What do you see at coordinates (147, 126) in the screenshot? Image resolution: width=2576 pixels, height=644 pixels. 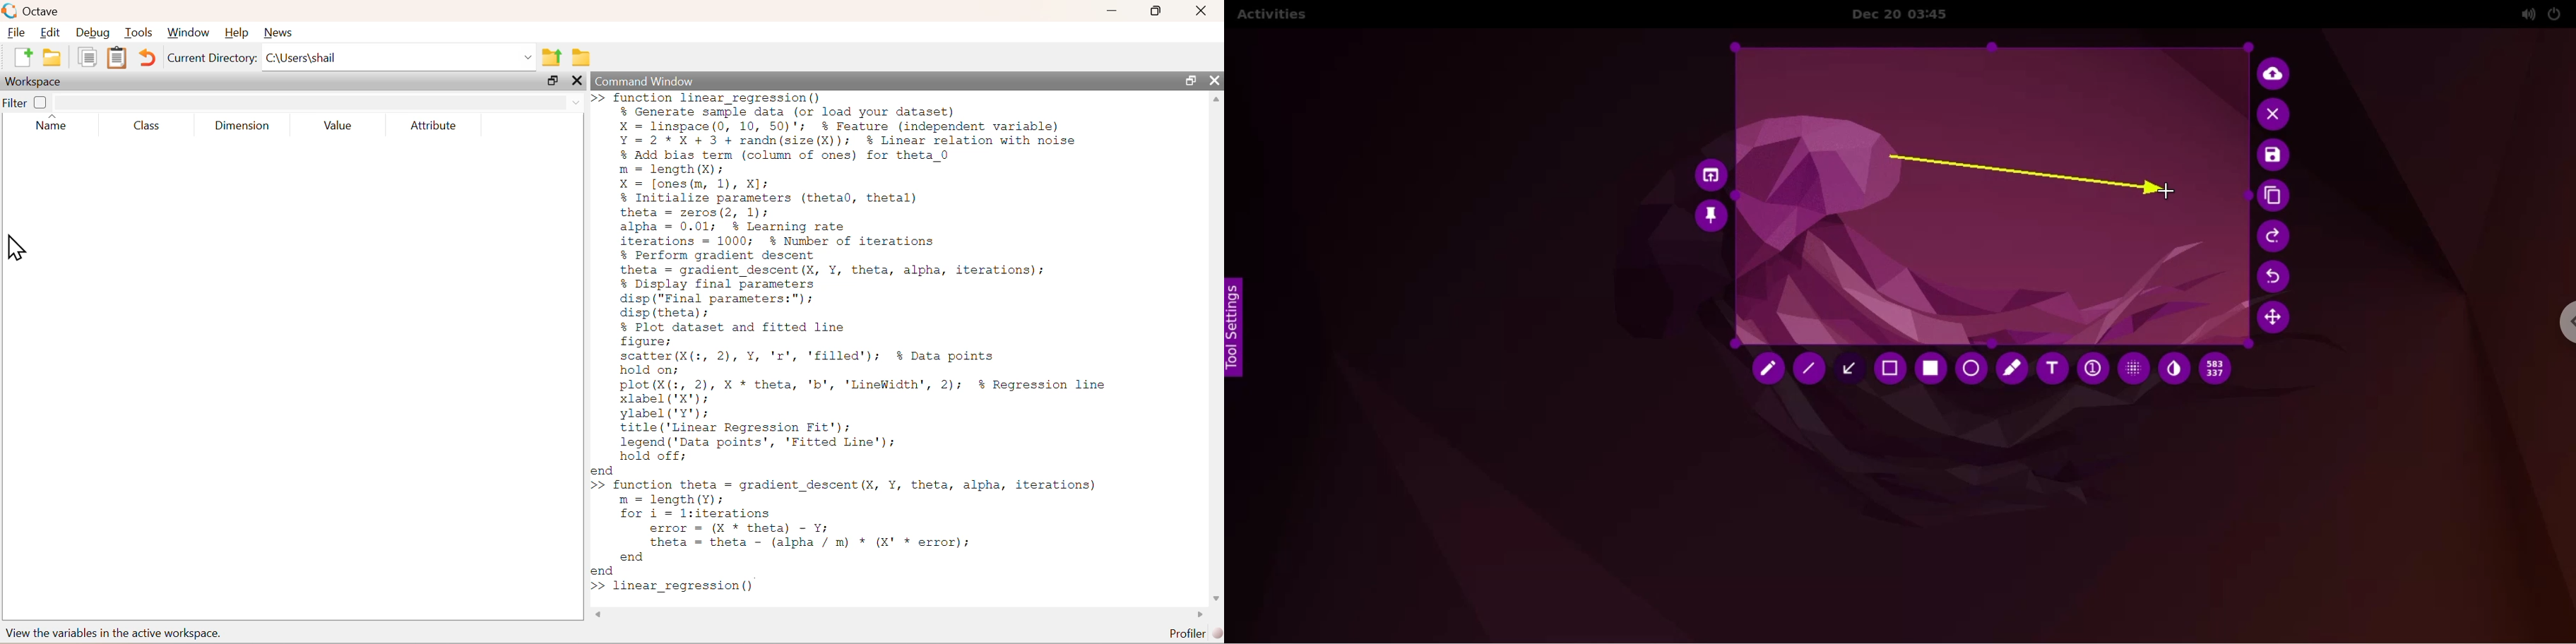 I see `Class` at bounding box center [147, 126].